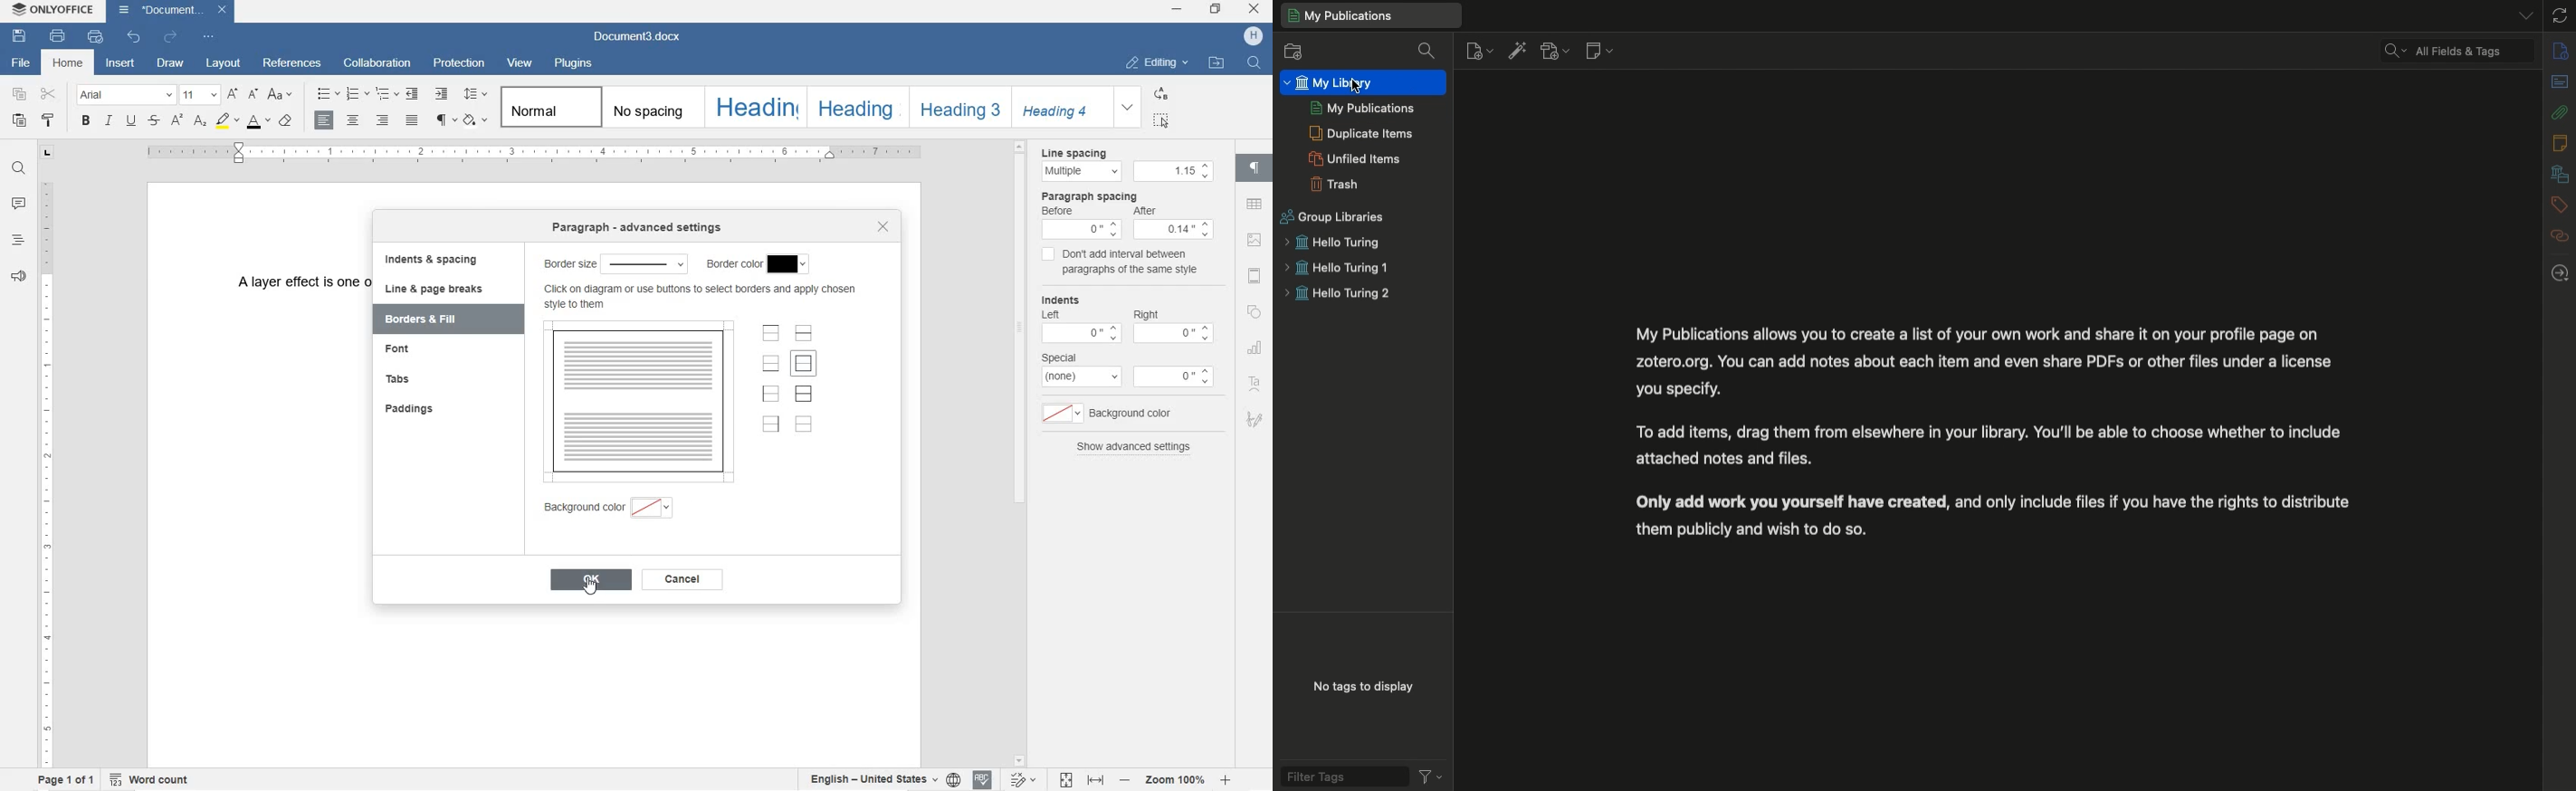 This screenshot has width=2576, height=812. Describe the element at coordinates (461, 64) in the screenshot. I see `PROTECTION` at that location.